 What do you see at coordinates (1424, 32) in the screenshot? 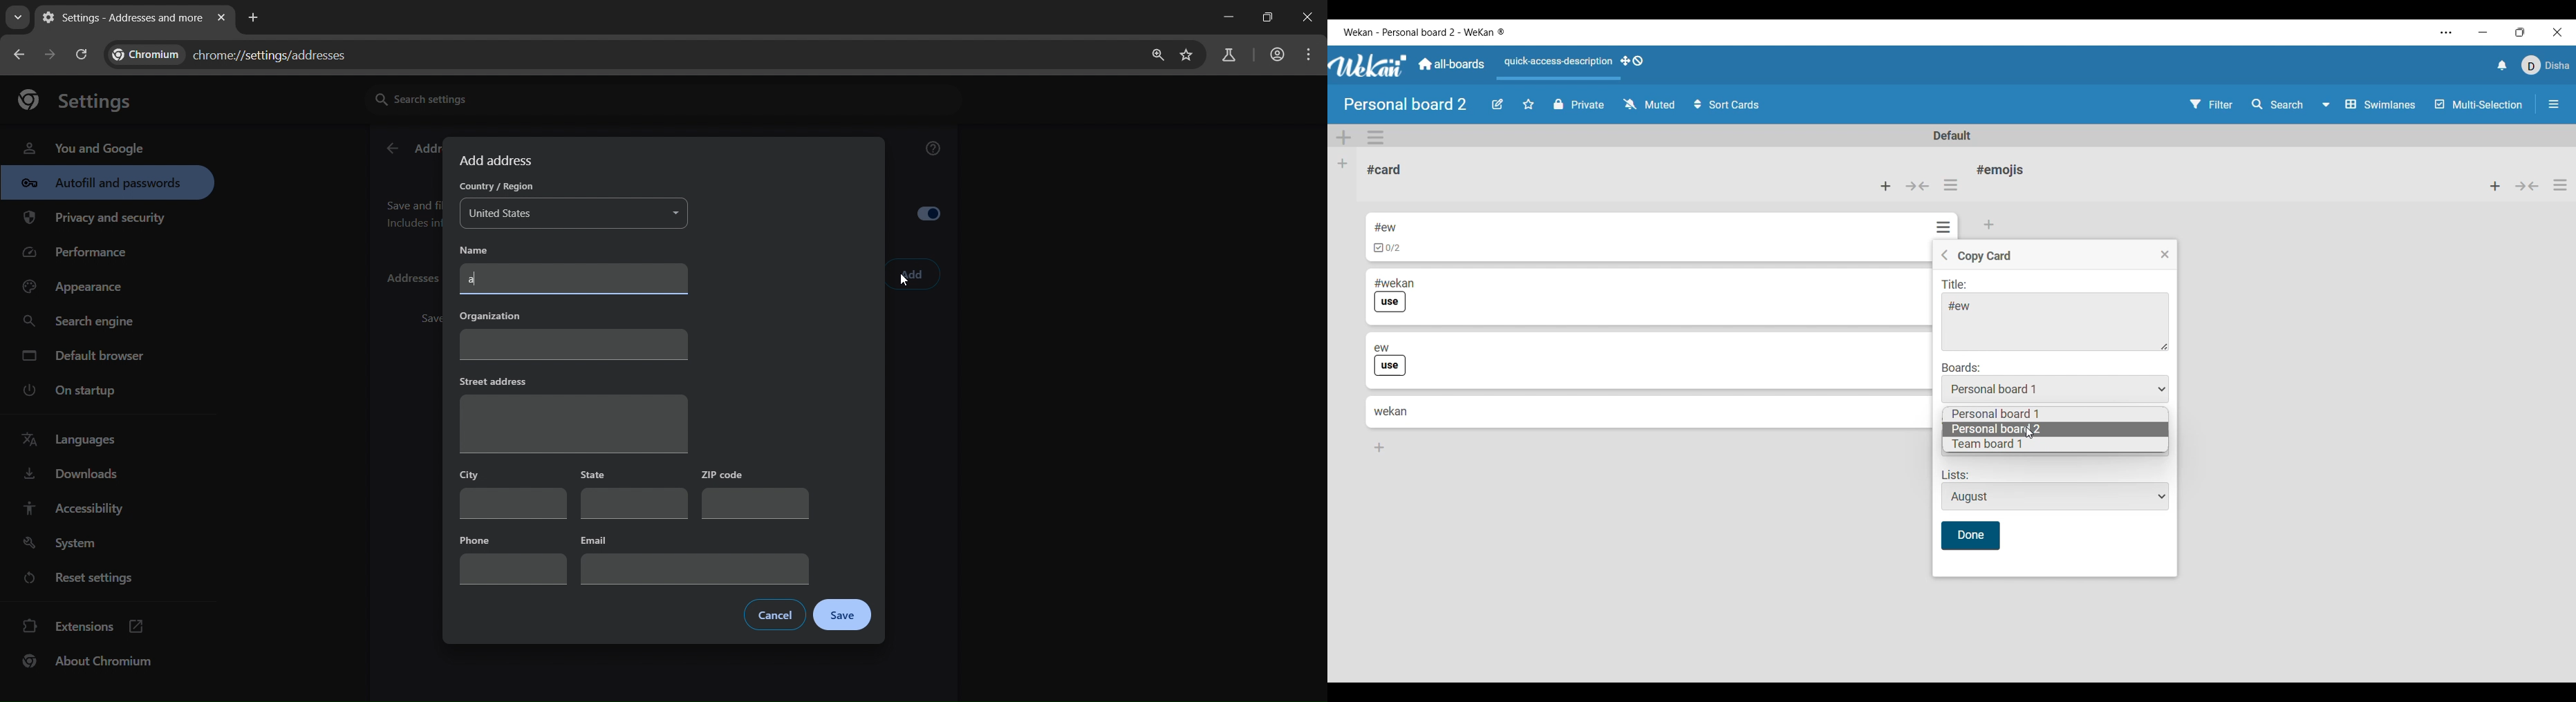
I see `Software name and board name` at bounding box center [1424, 32].